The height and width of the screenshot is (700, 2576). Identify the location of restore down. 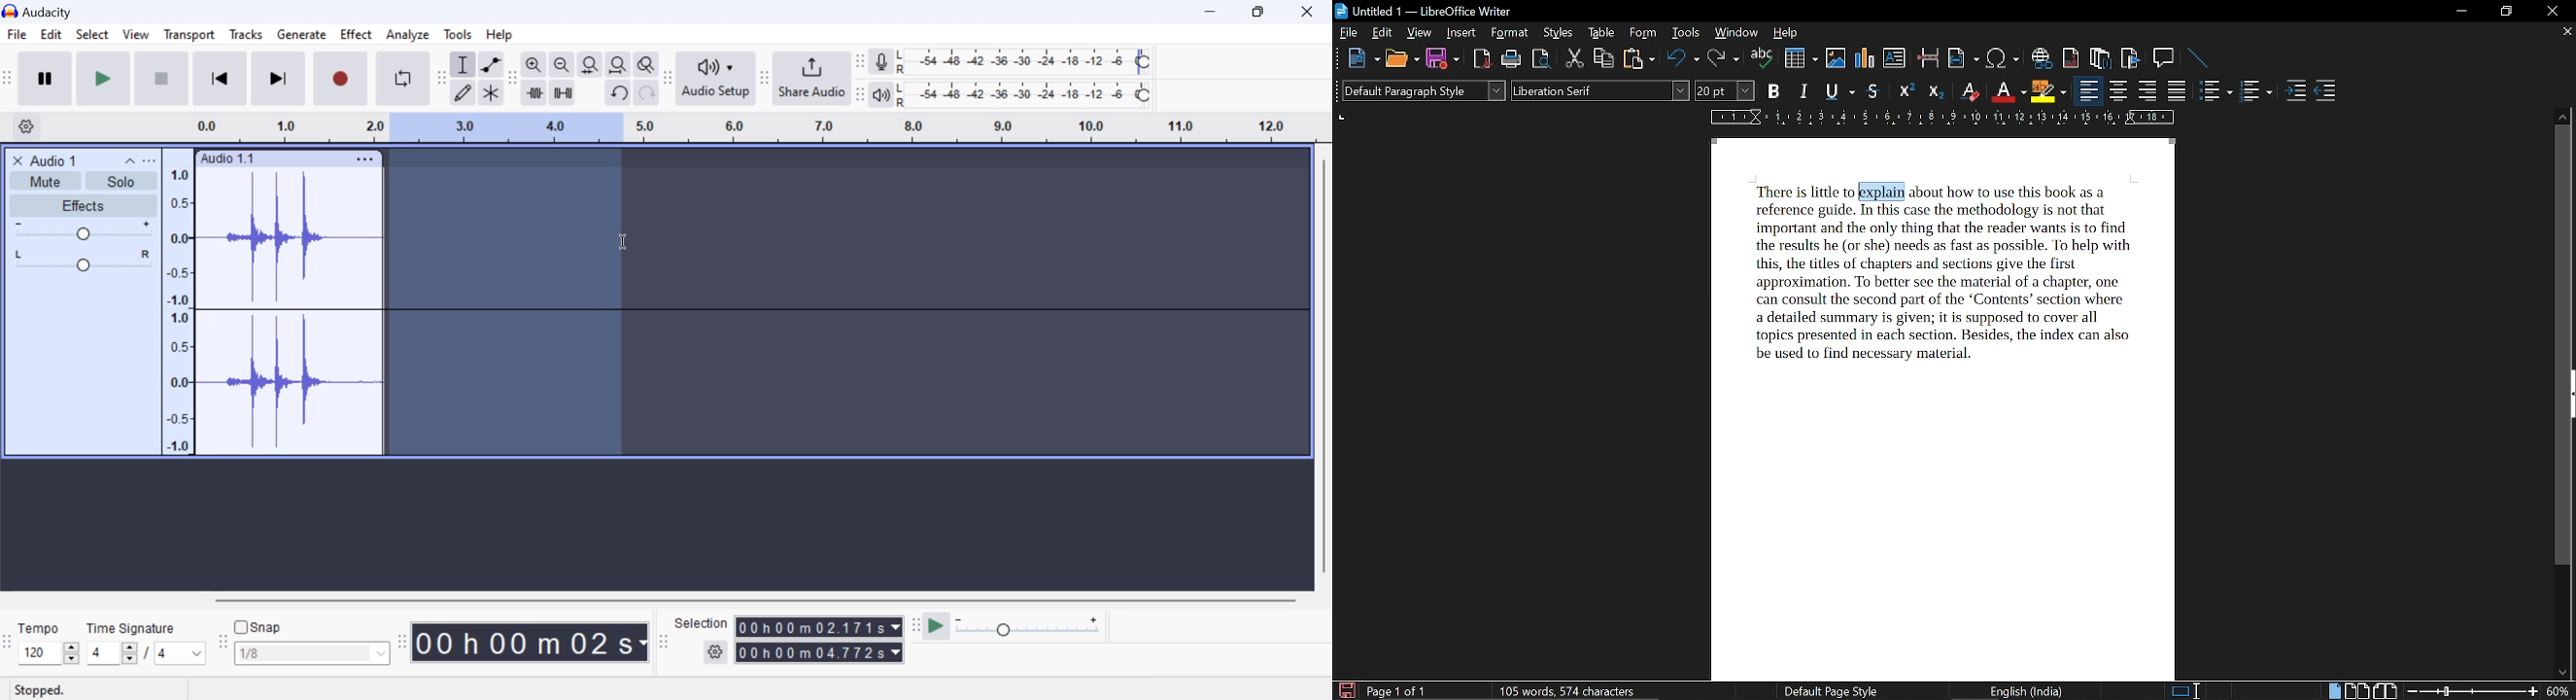
(2508, 11).